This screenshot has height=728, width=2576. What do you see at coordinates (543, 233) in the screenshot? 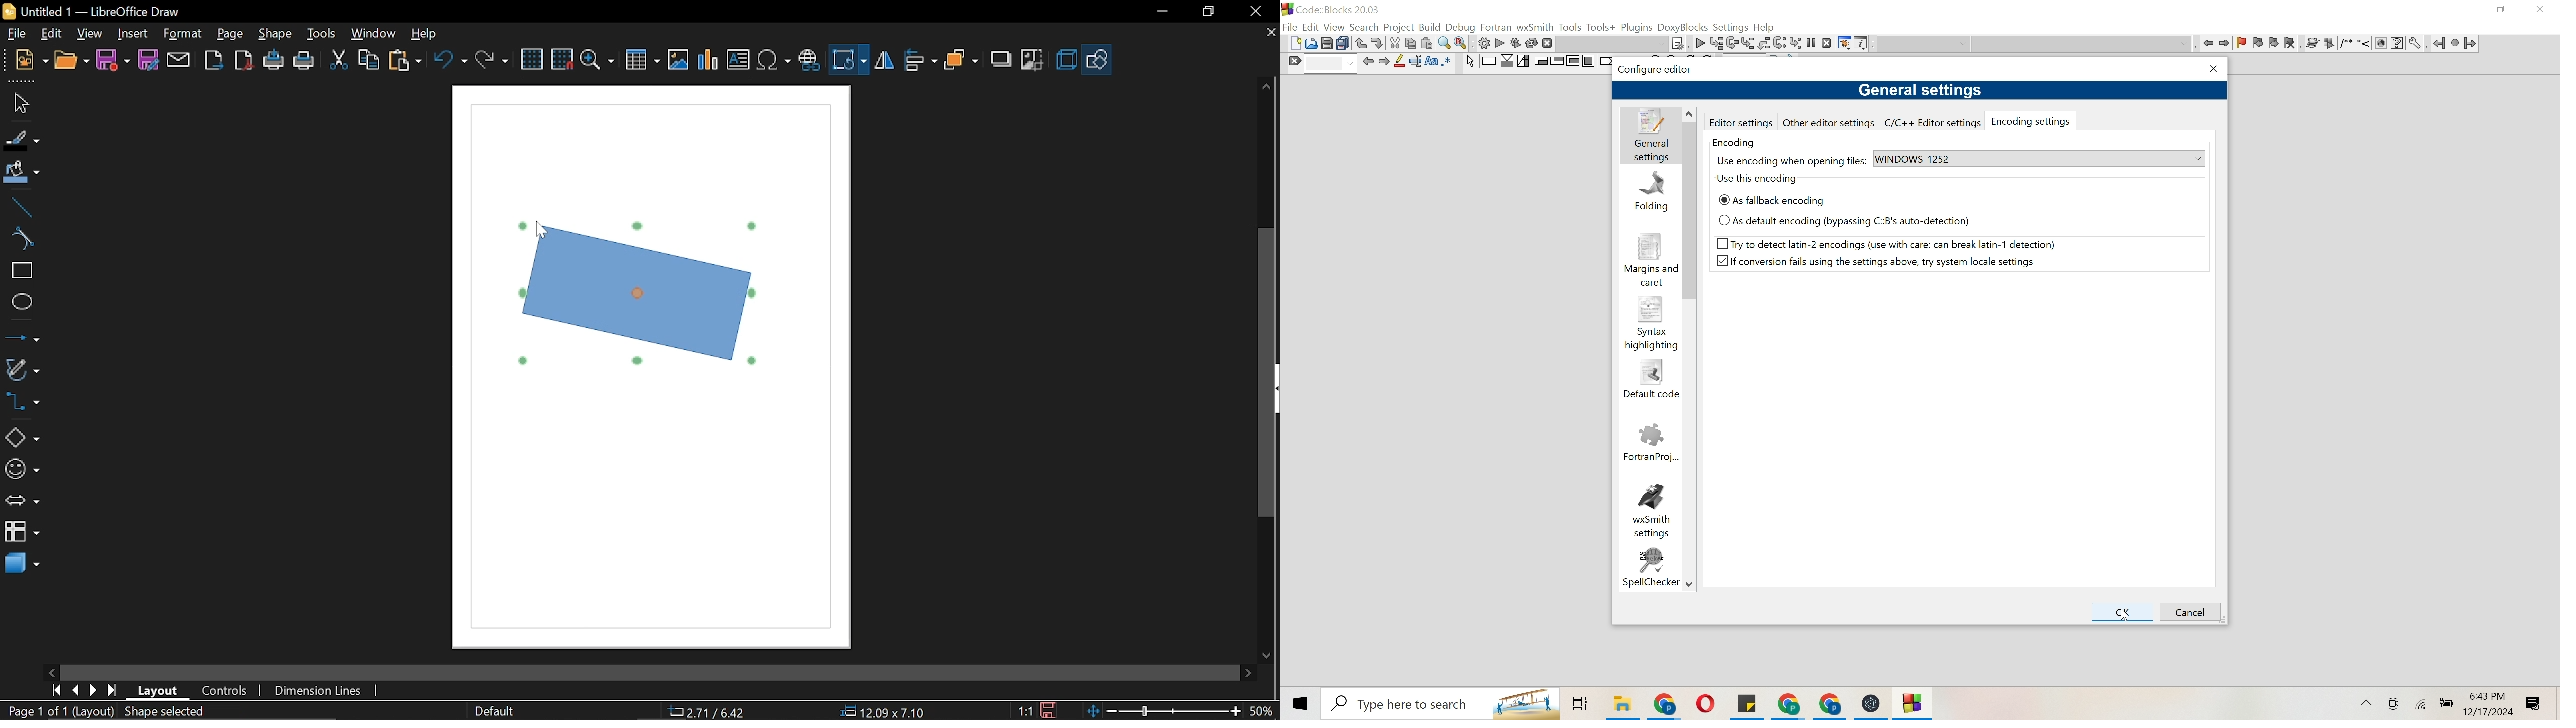
I see `Cursor` at bounding box center [543, 233].